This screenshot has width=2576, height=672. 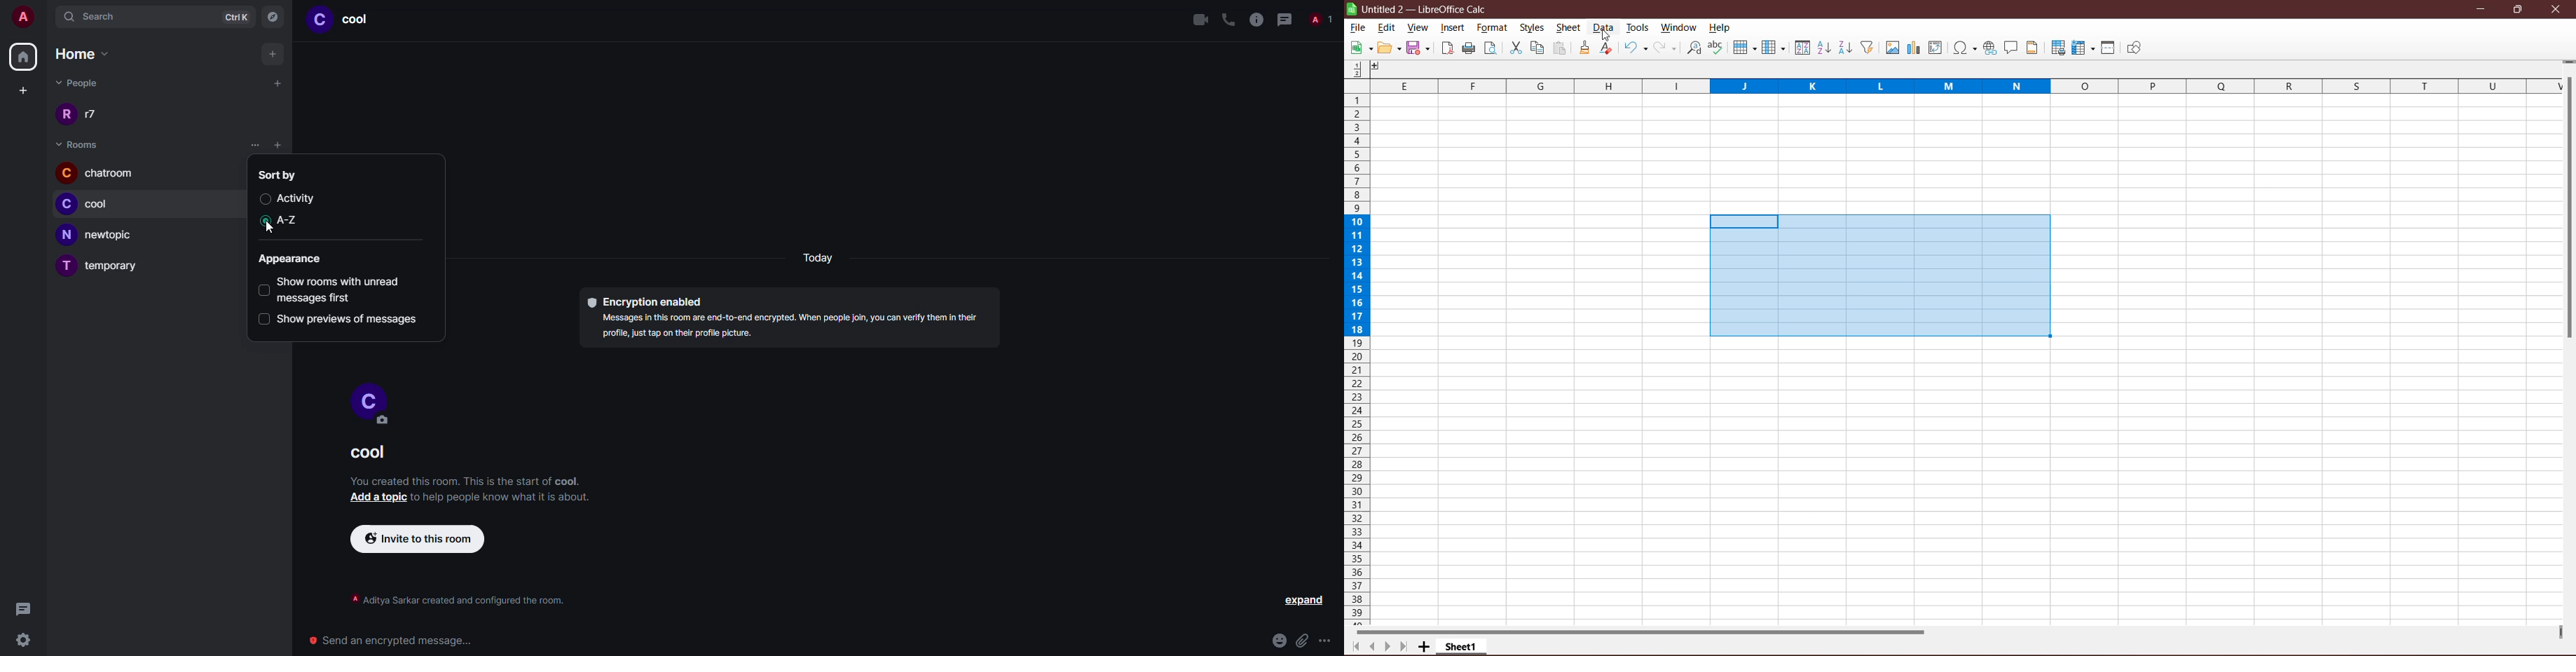 I want to click on threads, so click(x=17, y=609).